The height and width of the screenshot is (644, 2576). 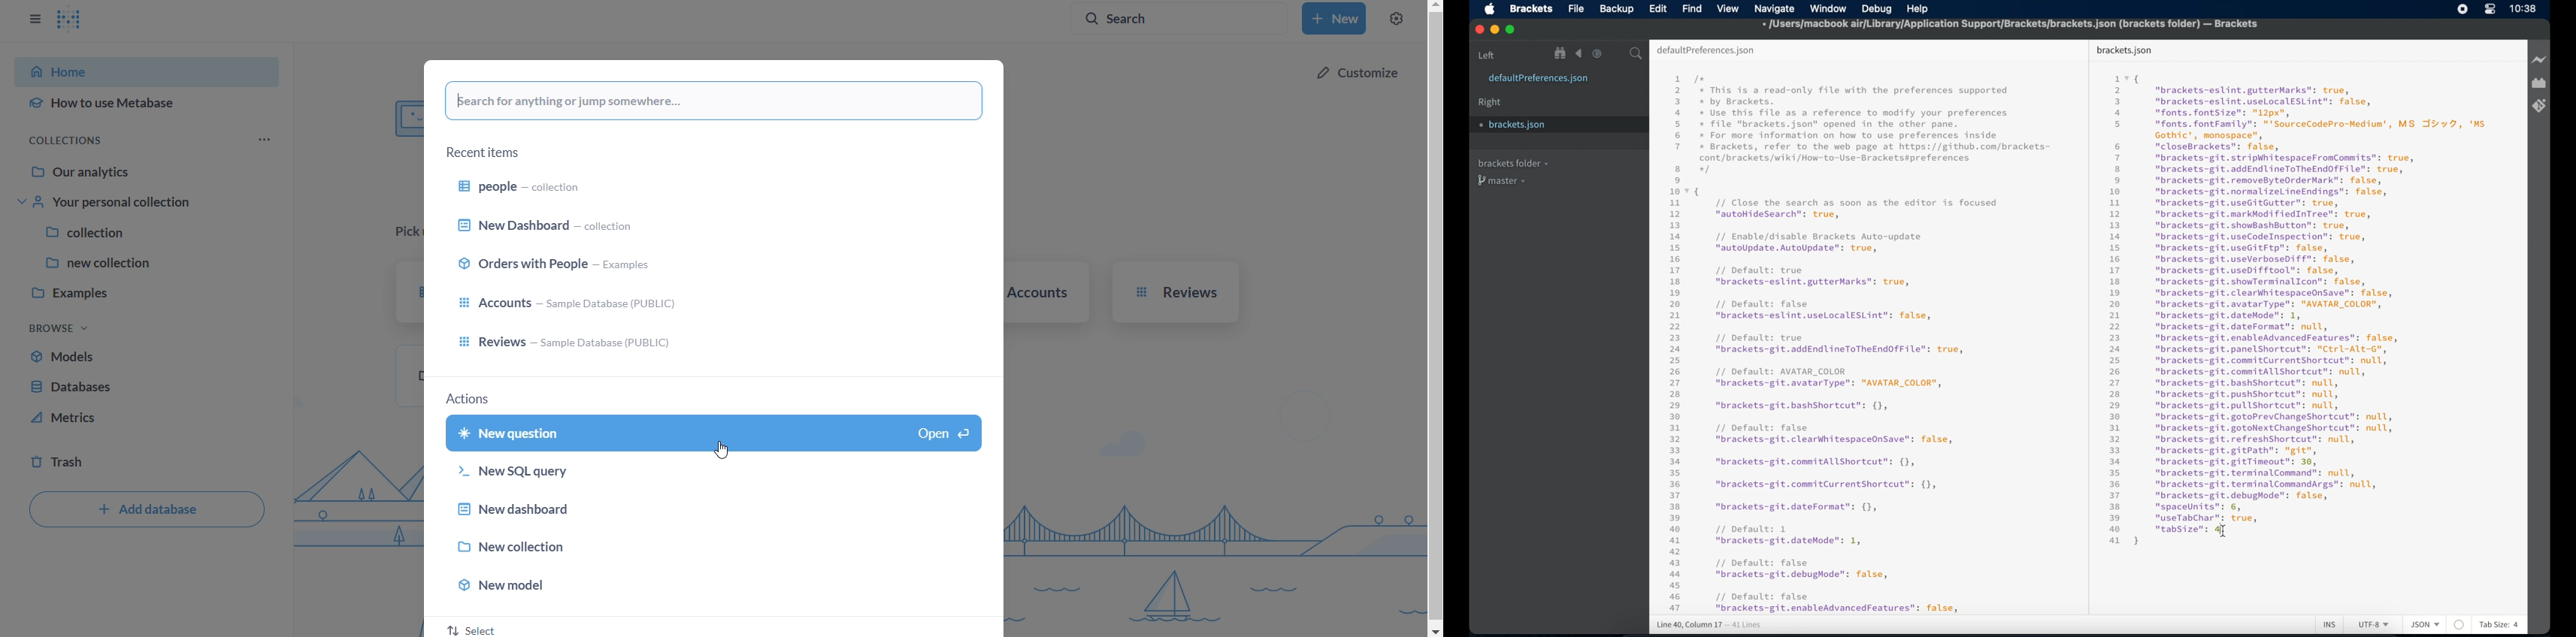 What do you see at coordinates (1918, 10) in the screenshot?
I see `help` at bounding box center [1918, 10].